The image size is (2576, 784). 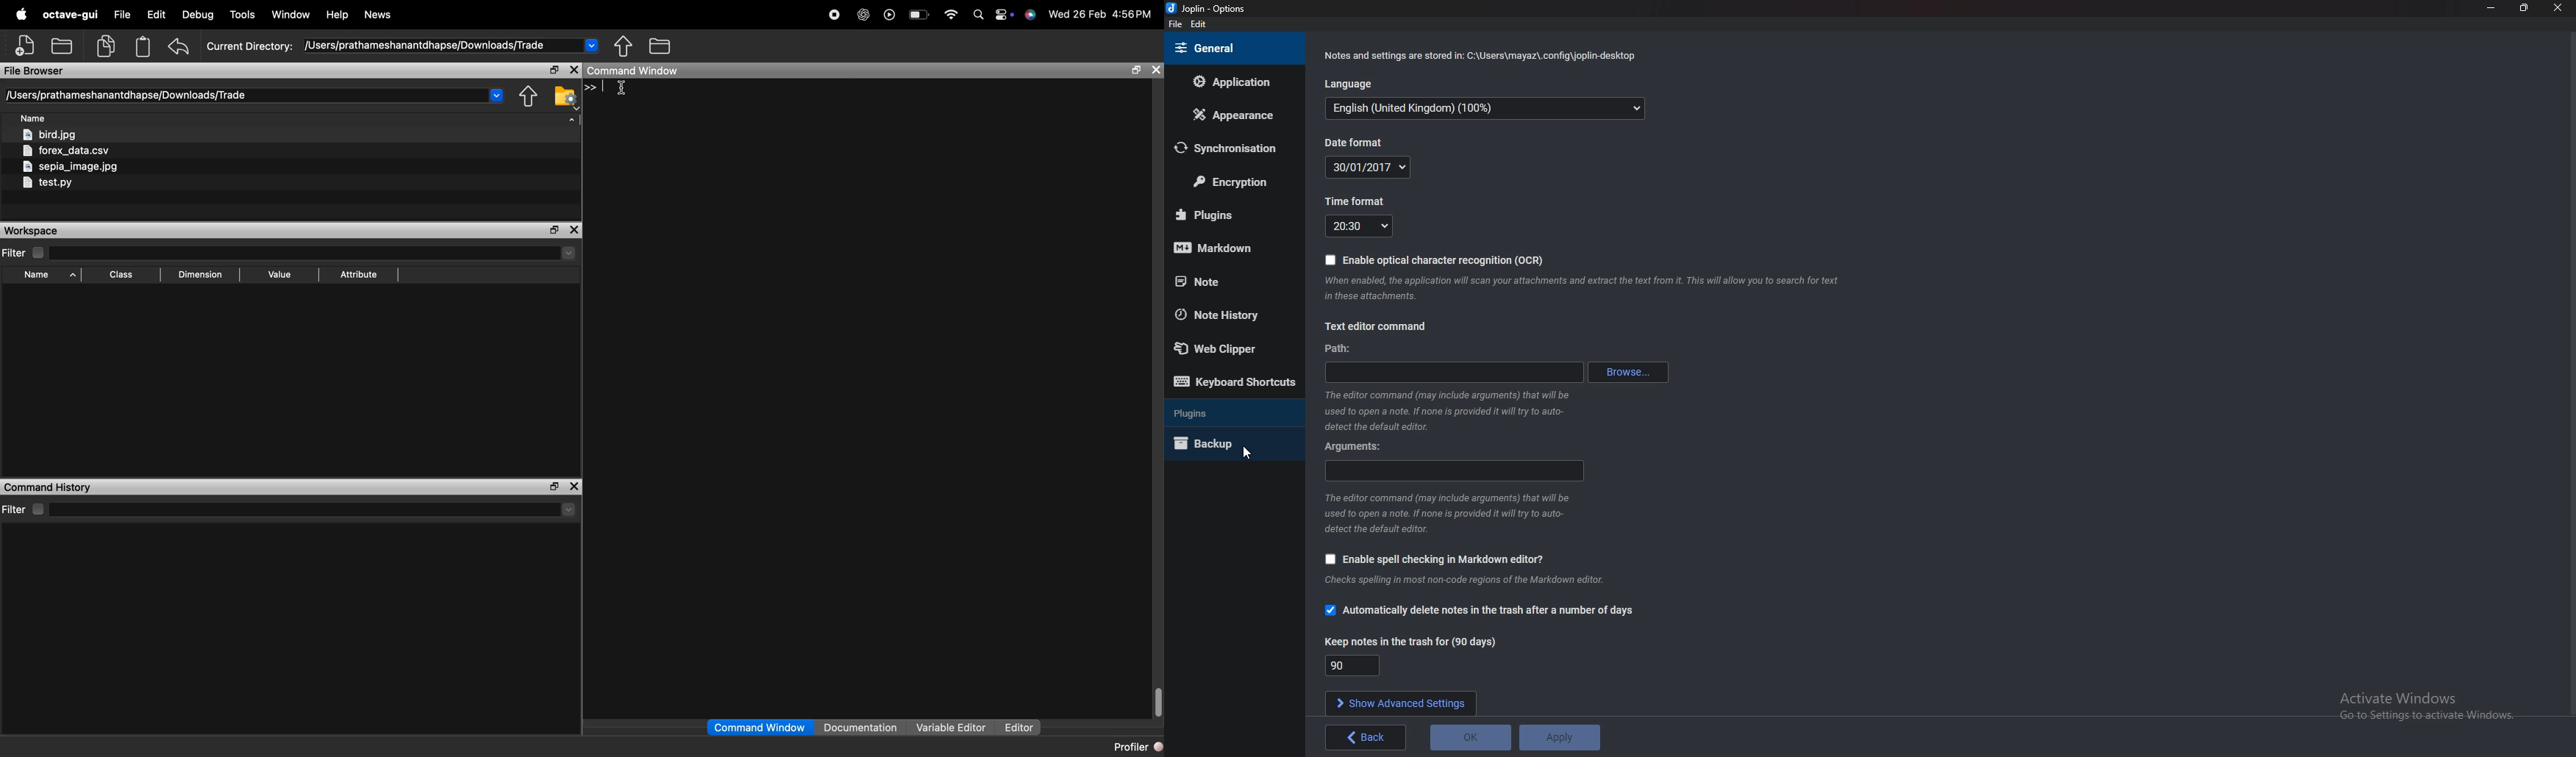 I want to click on Time format, so click(x=1355, y=199).